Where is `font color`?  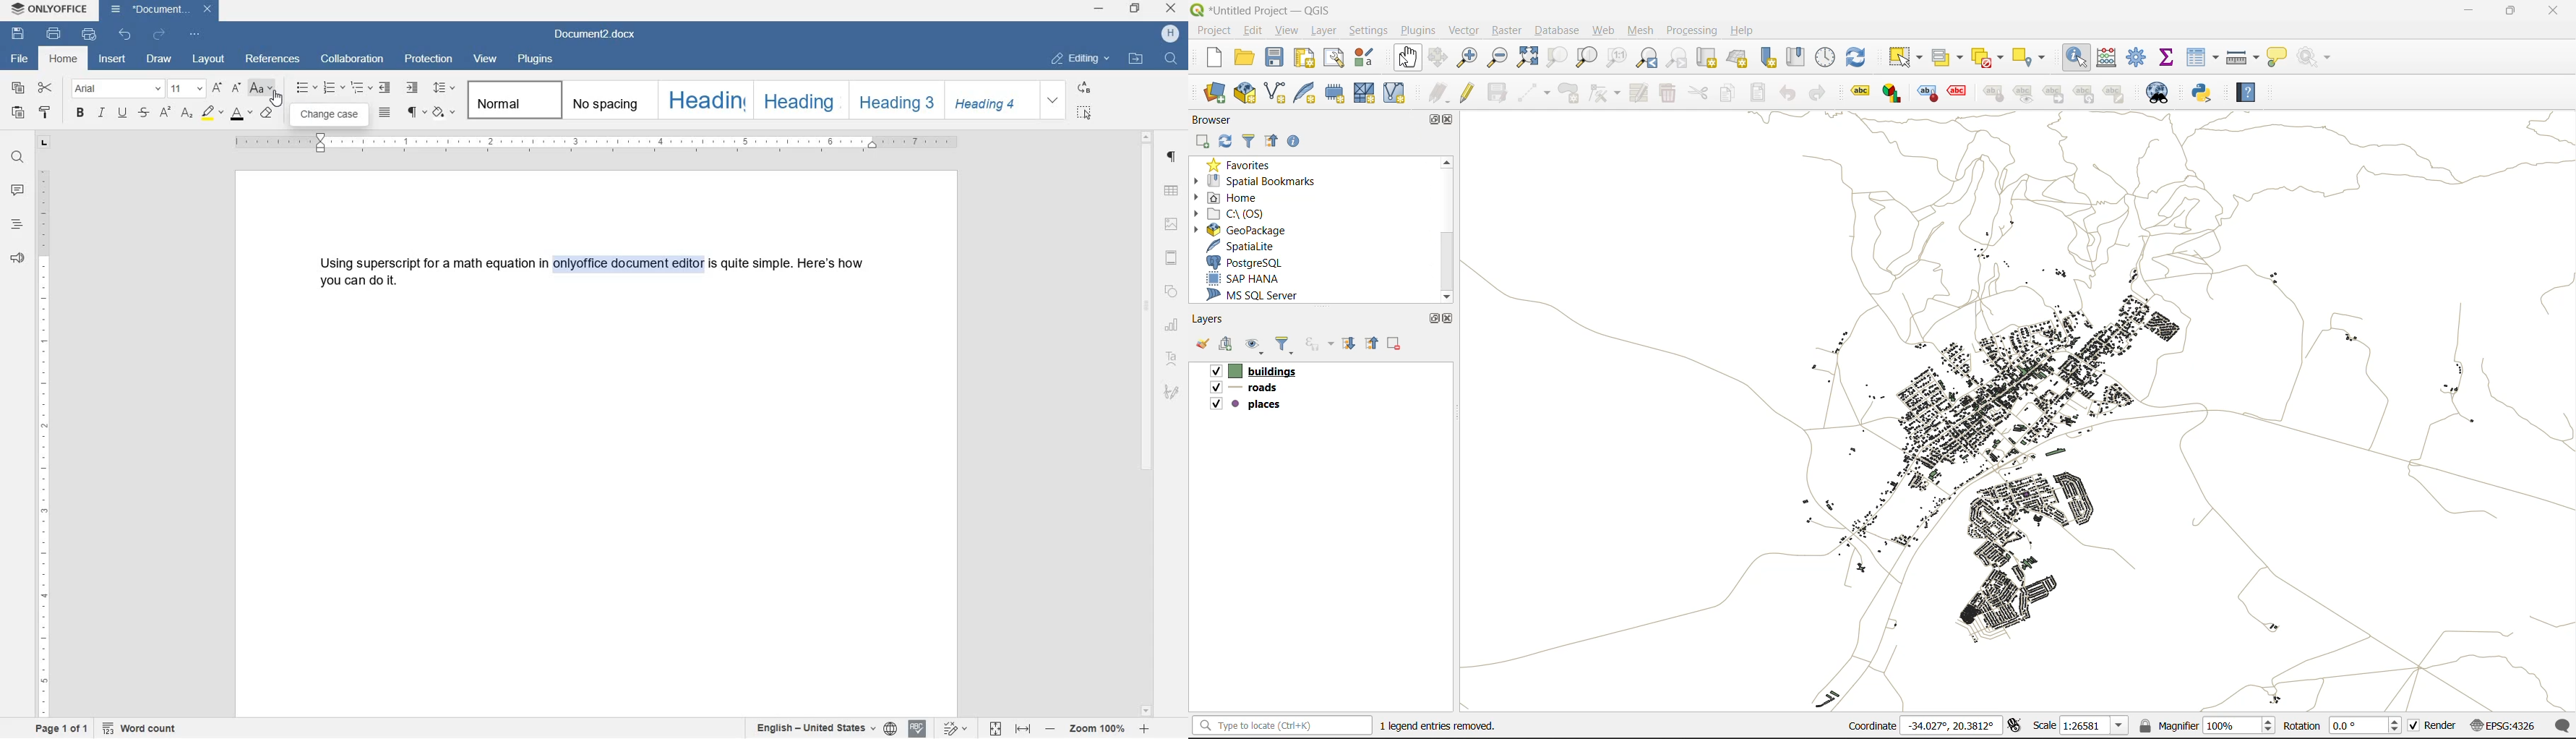 font color is located at coordinates (241, 114).